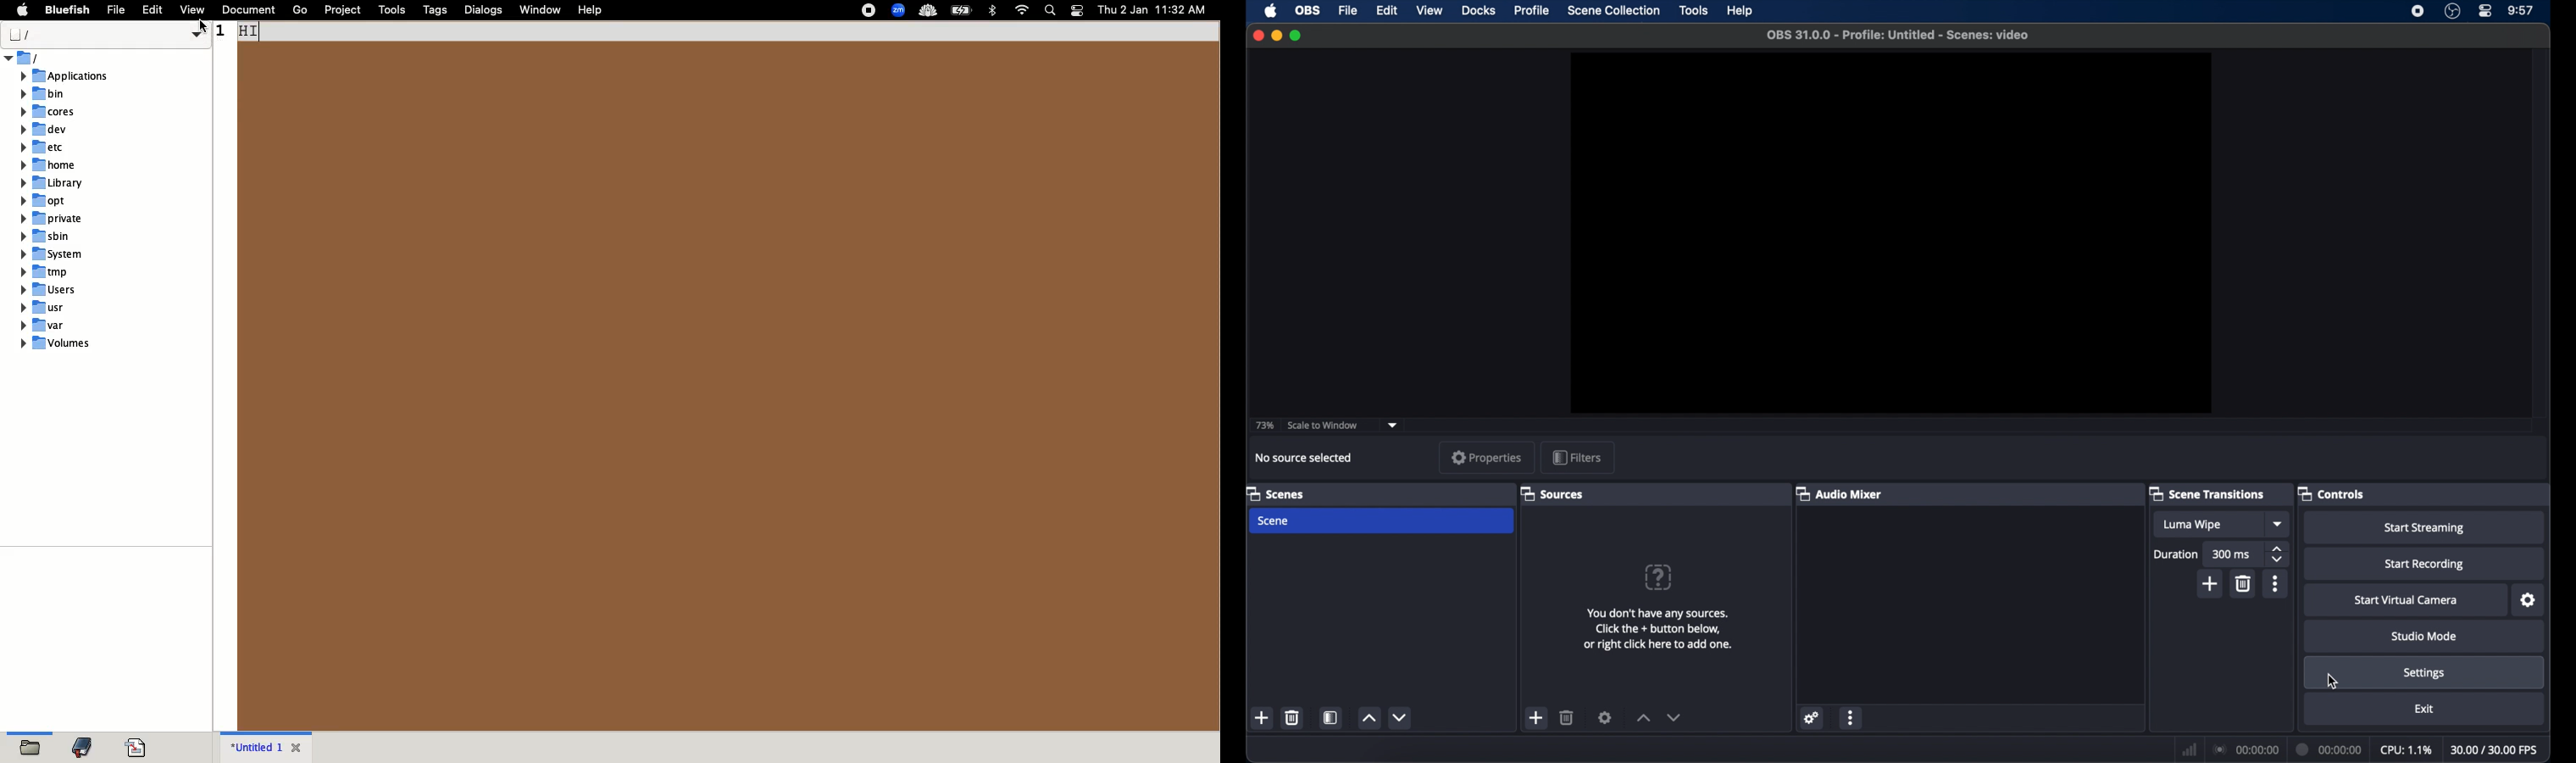  I want to click on dropdown, so click(1393, 425).